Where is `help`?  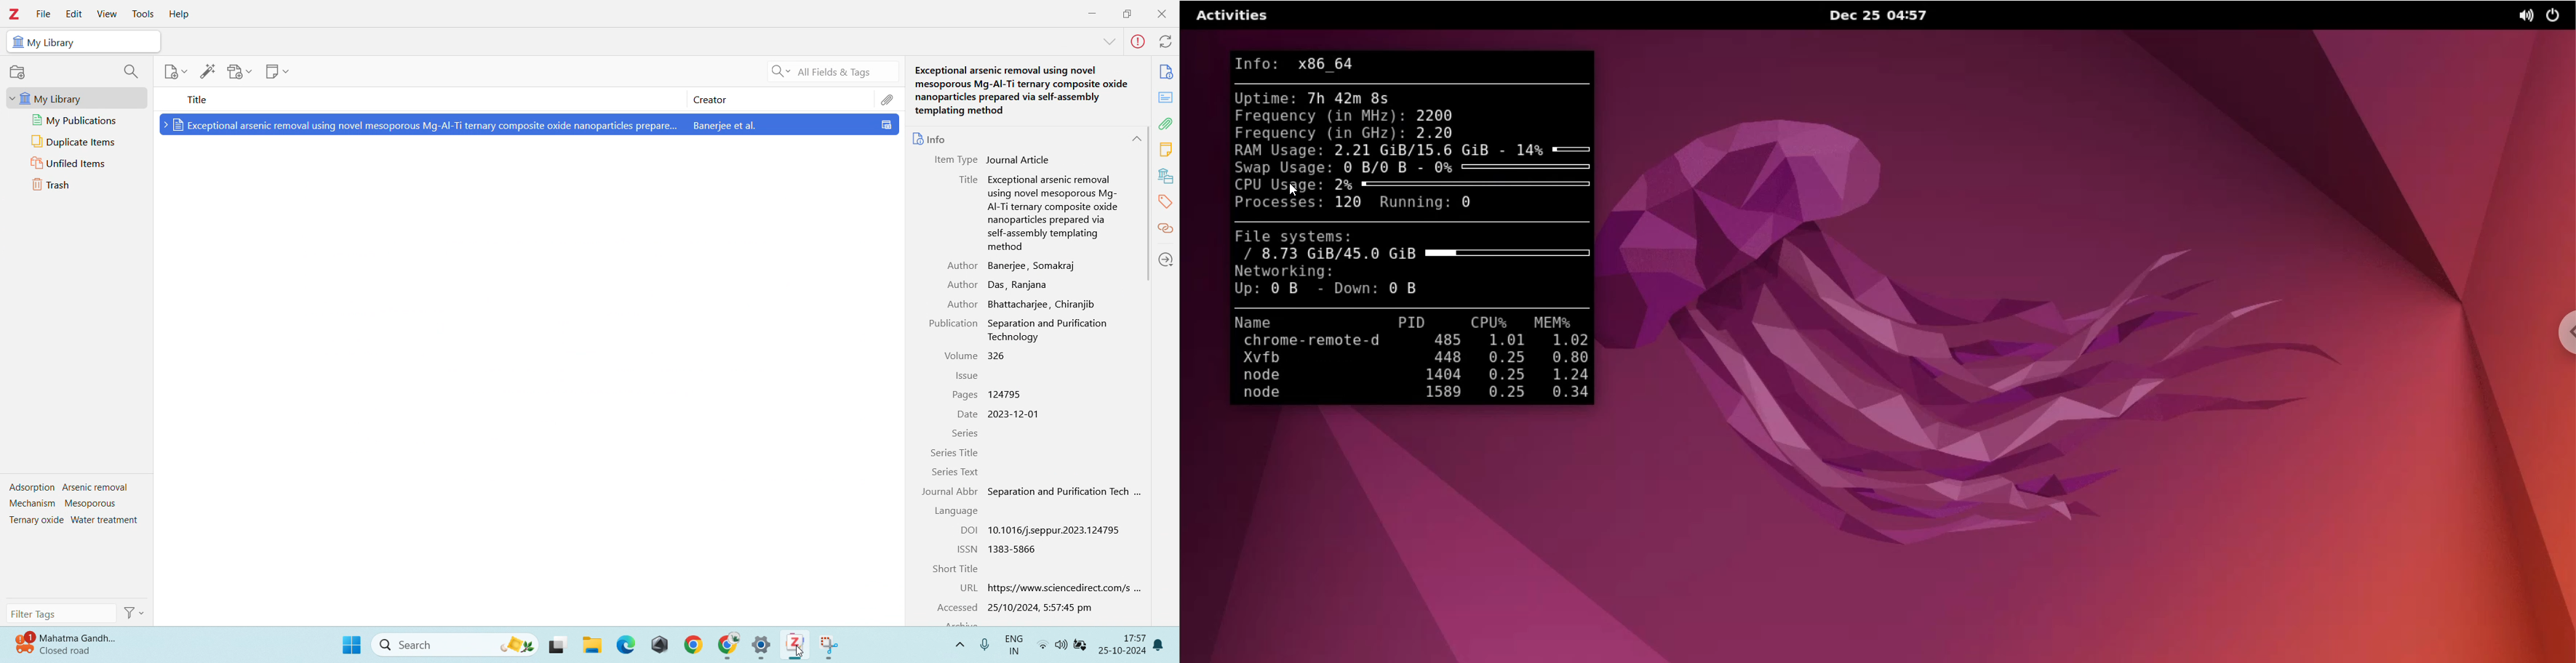
help is located at coordinates (179, 15).